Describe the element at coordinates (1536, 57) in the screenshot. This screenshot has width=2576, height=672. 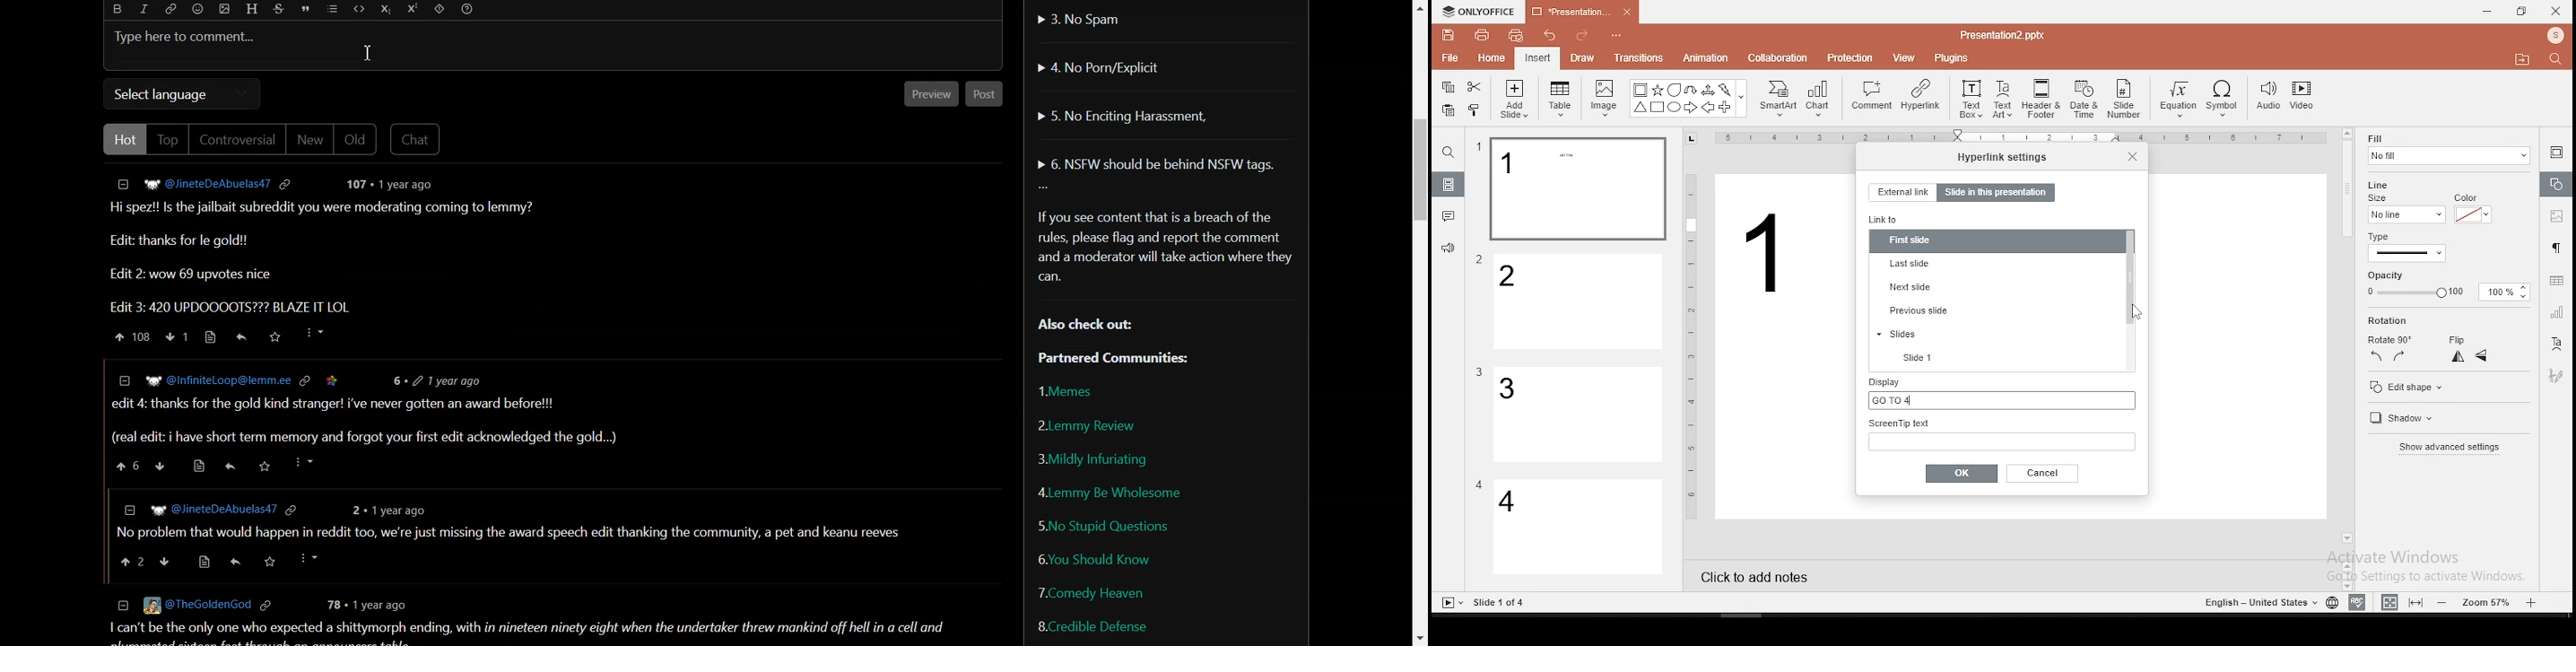
I see `insert` at that location.